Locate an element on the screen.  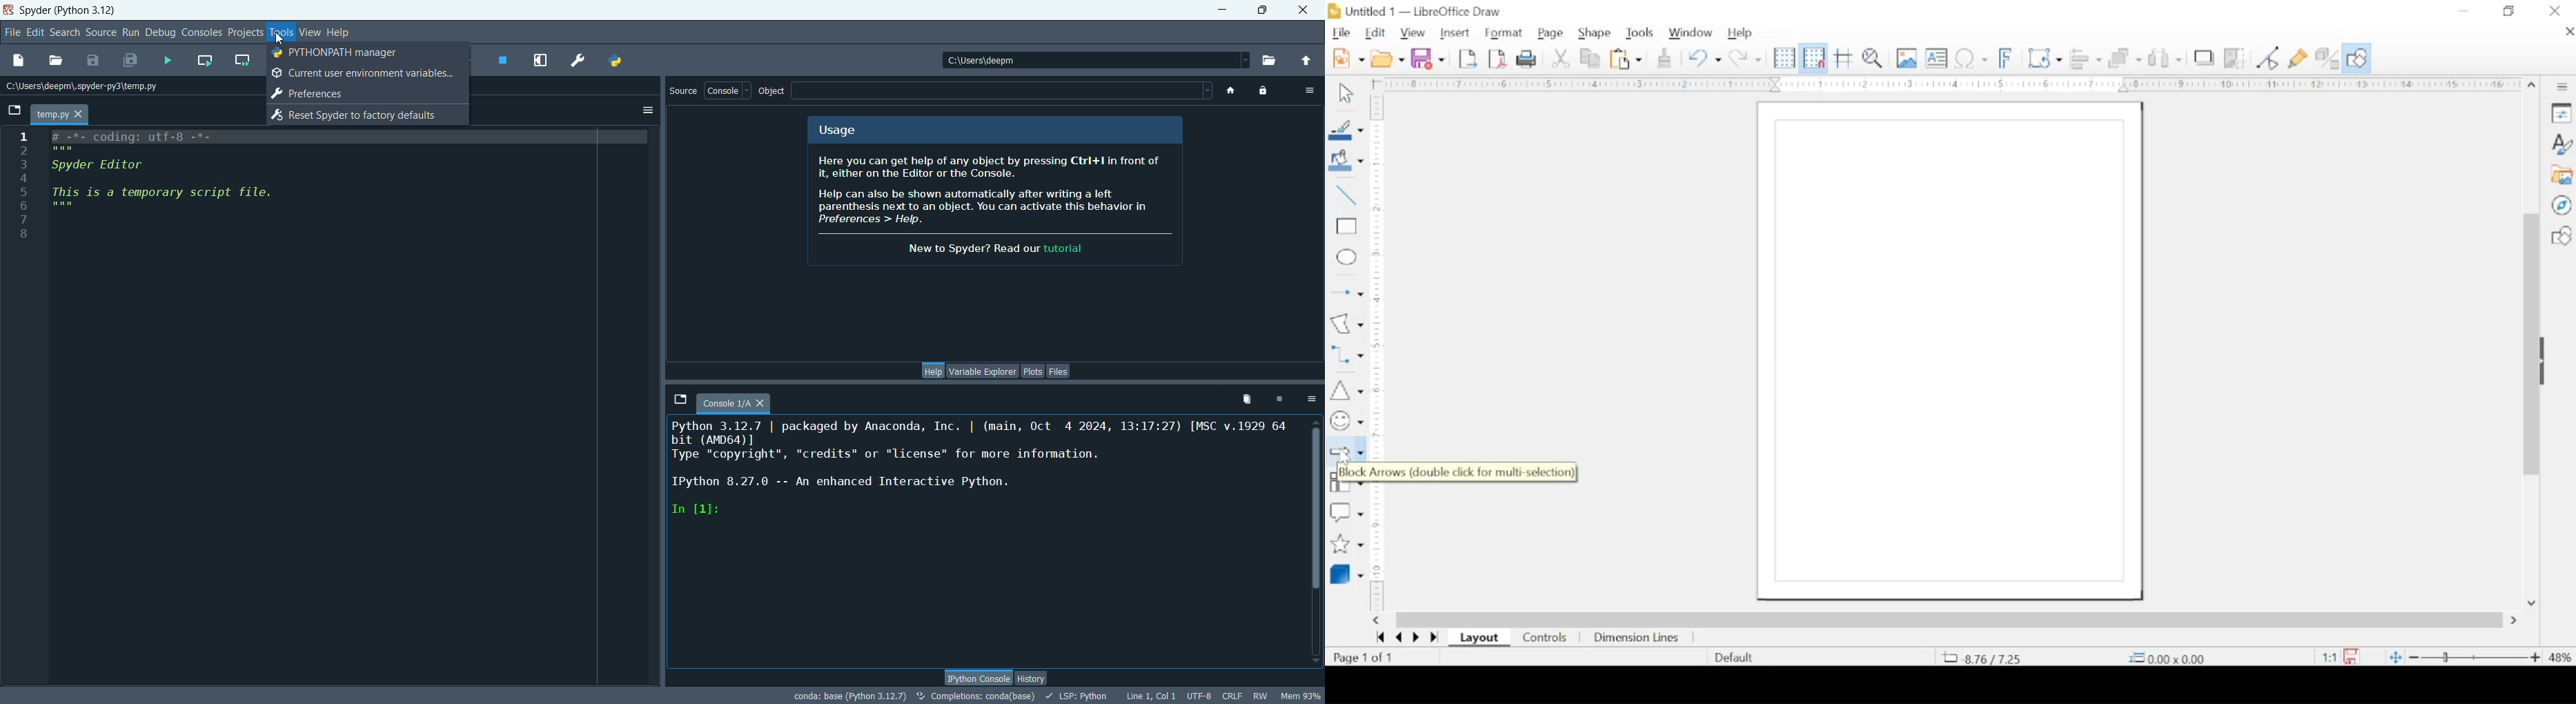
search is located at coordinates (63, 34).